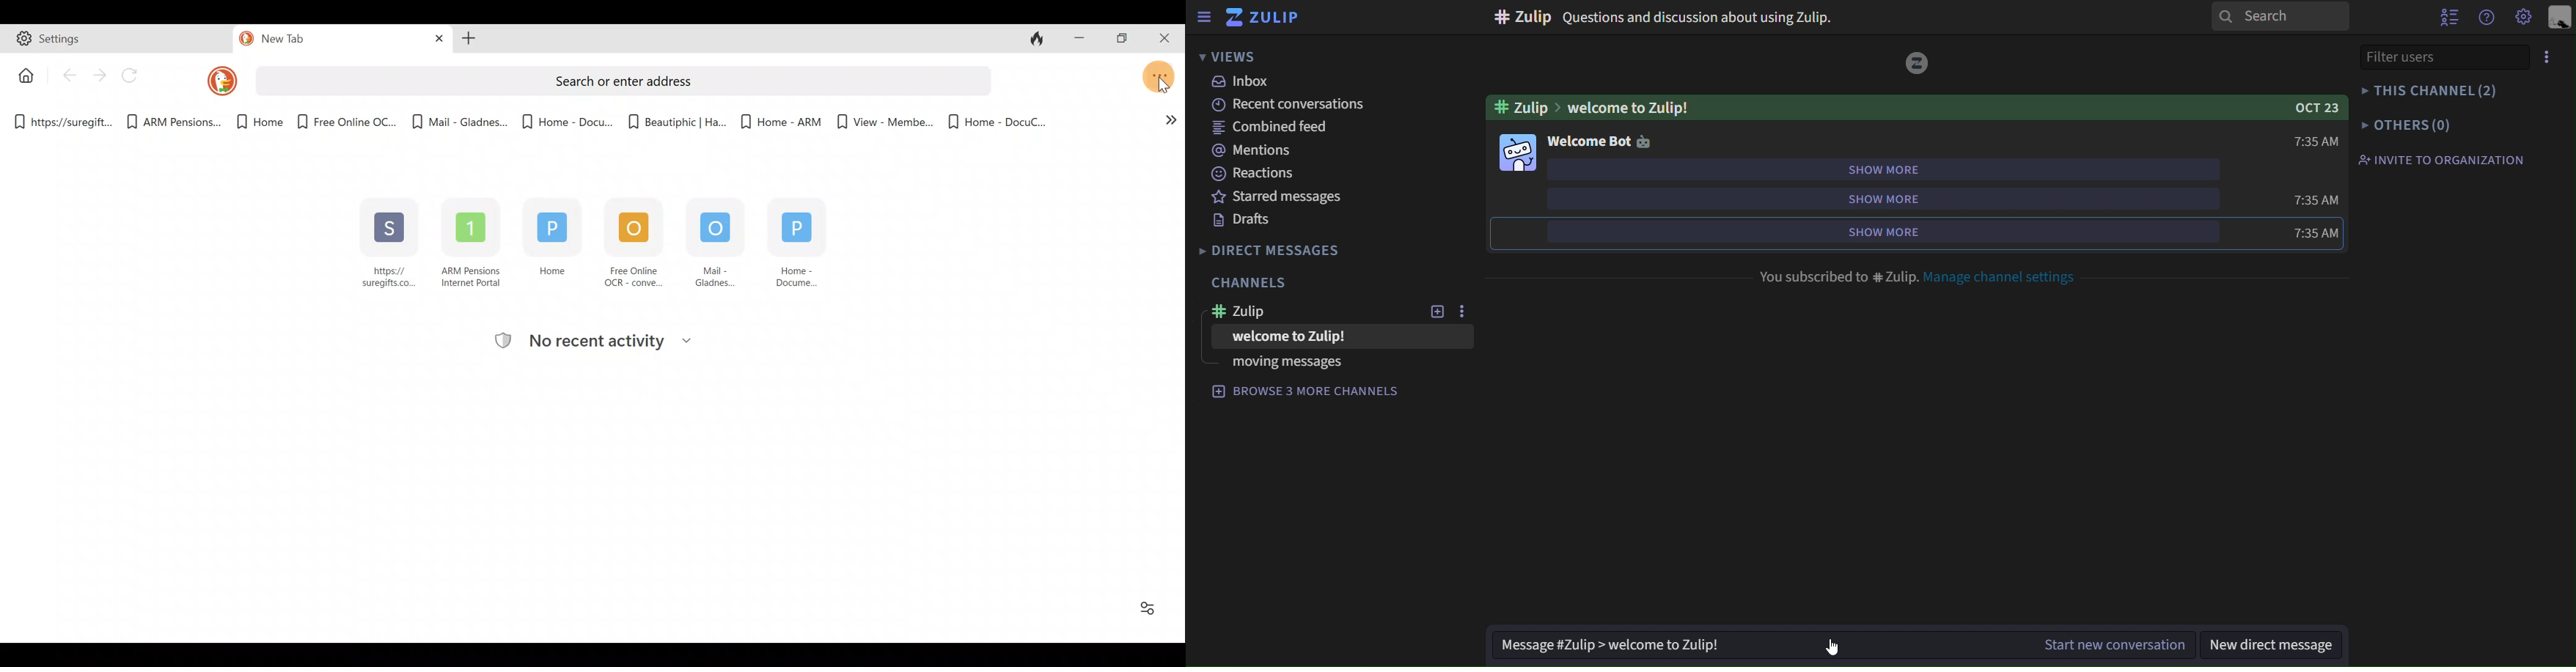  Describe the element at coordinates (1667, 18) in the screenshot. I see `#Zulip Questions and discussion about using Zulip.` at that location.